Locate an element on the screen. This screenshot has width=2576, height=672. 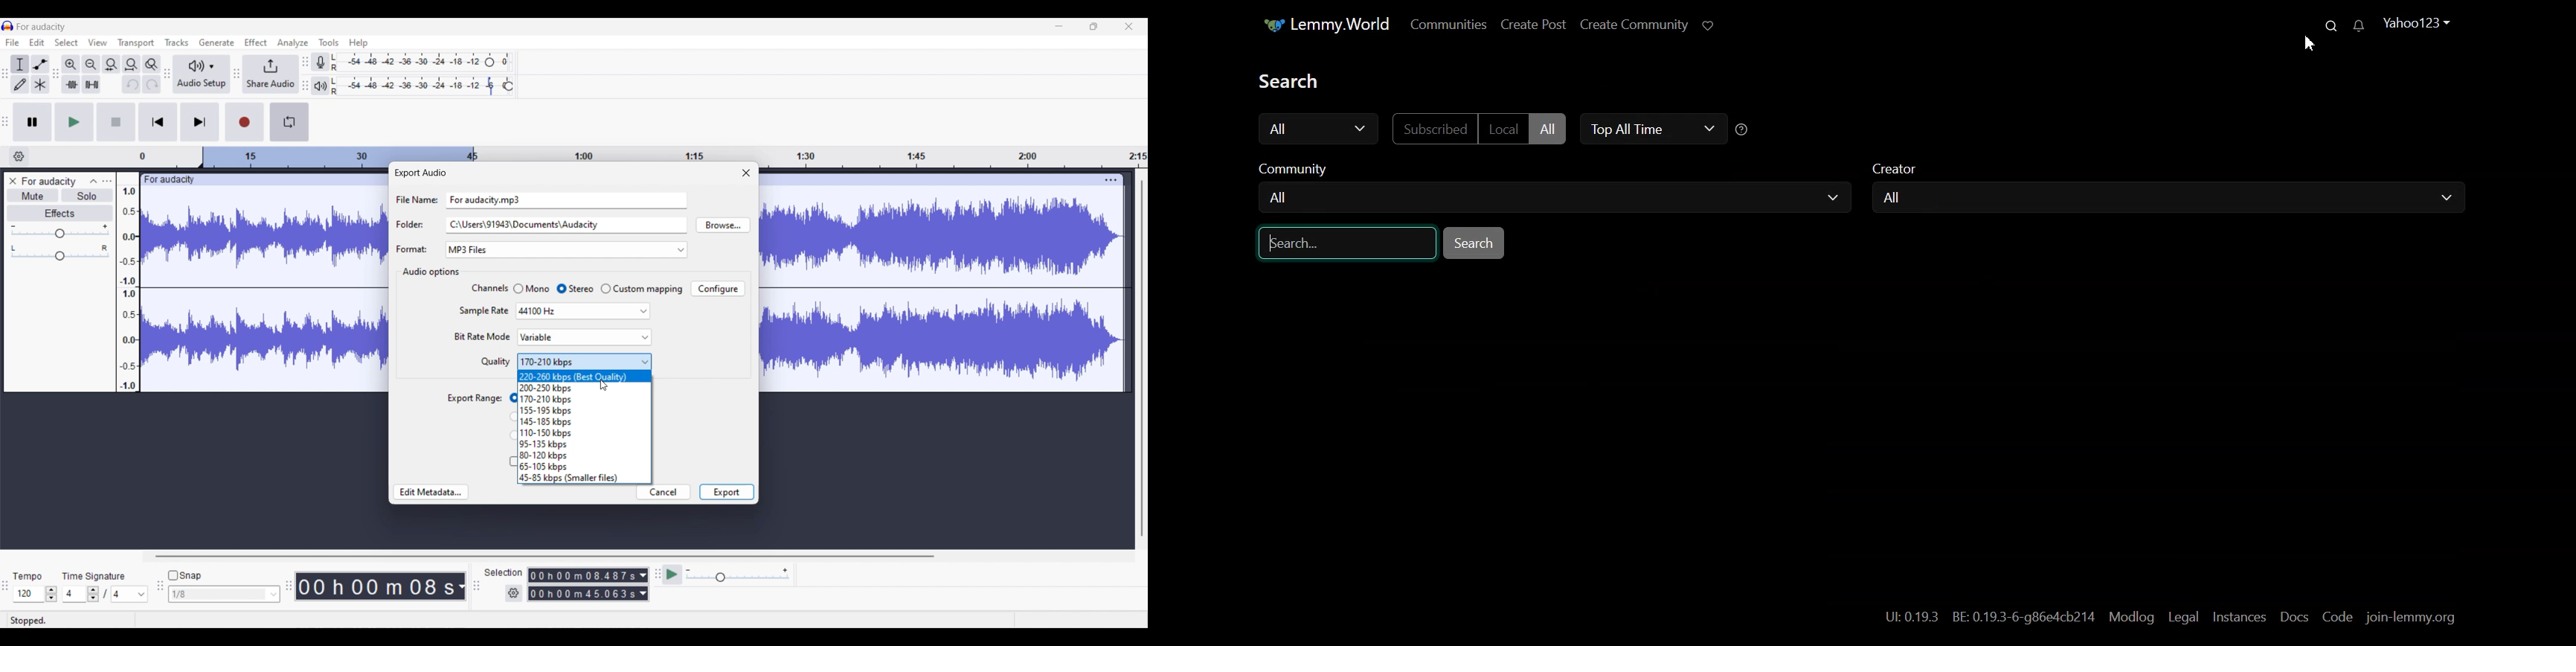
Skip/Select to end is located at coordinates (200, 121).